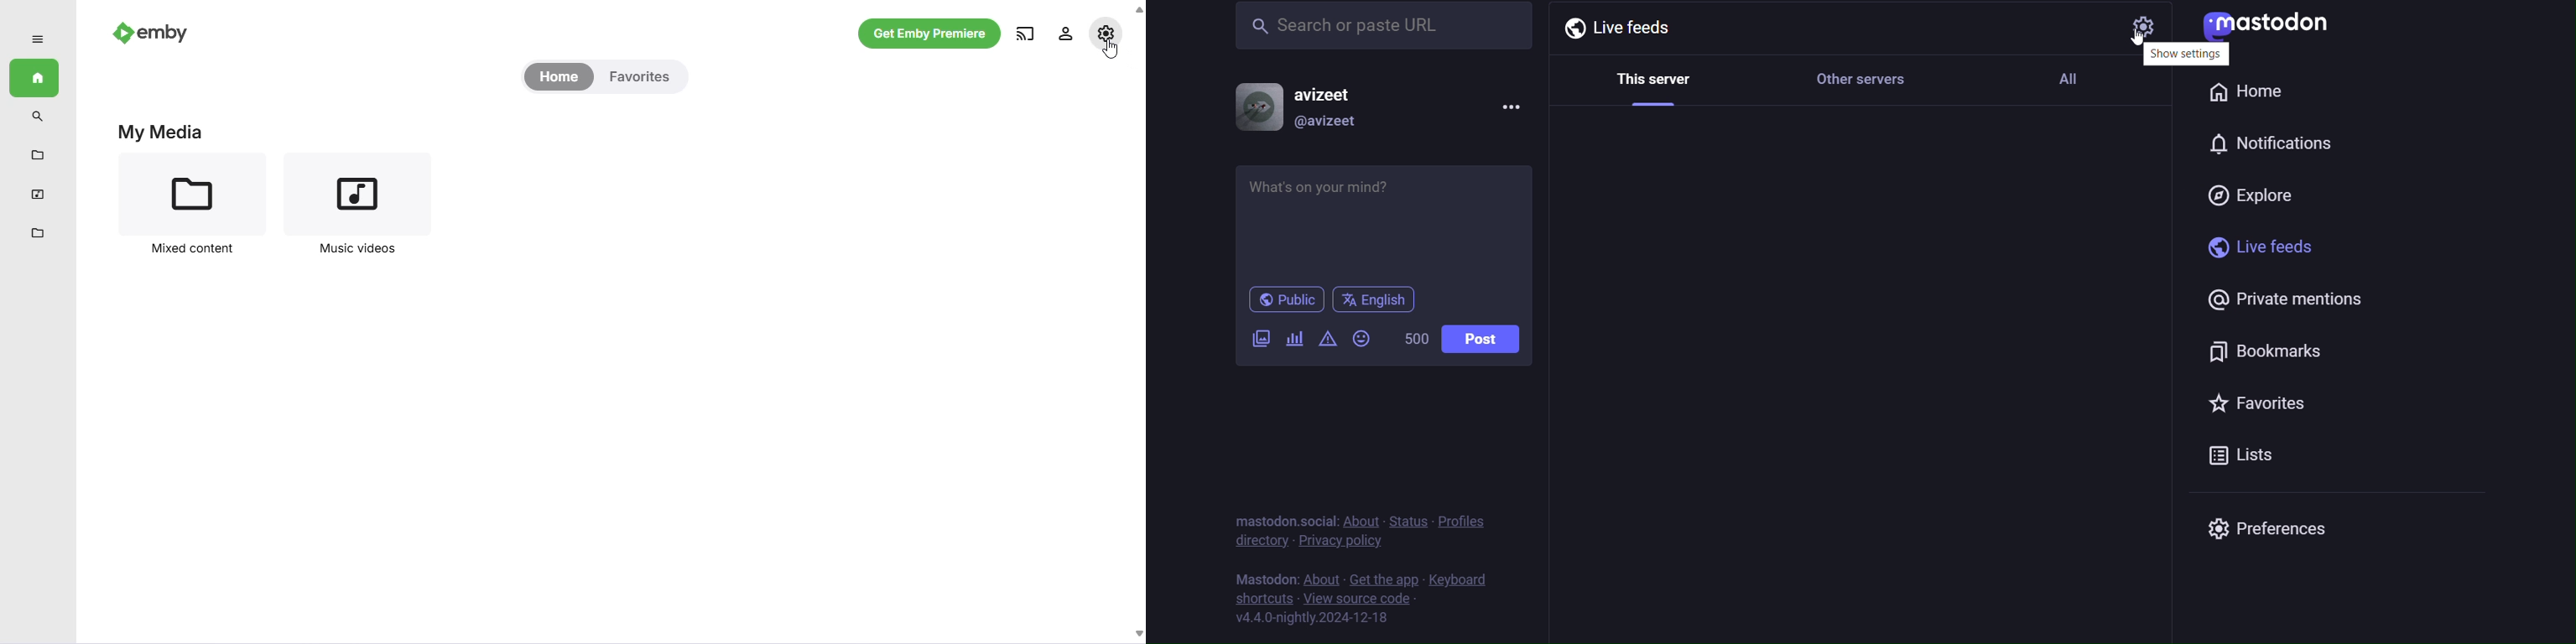  Describe the element at coordinates (1329, 342) in the screenshot. I see `content warning` at that location.